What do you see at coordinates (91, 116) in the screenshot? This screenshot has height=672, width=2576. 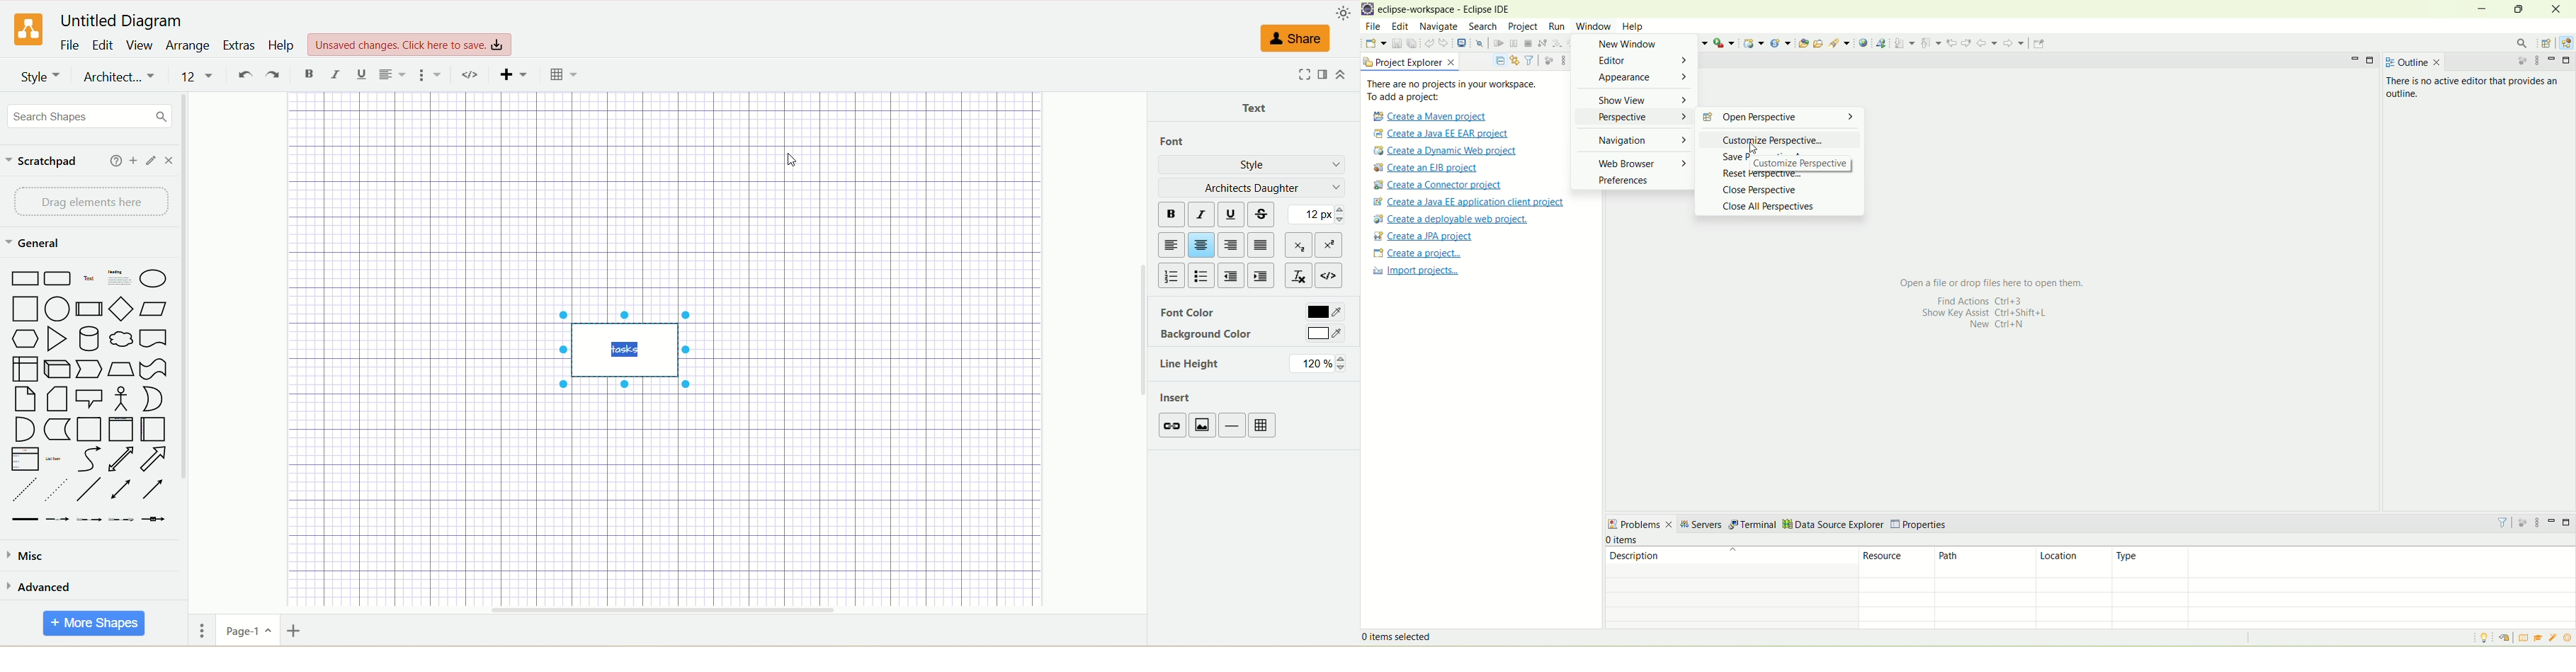 I see `search shapes` at bounding box center [91, 116].